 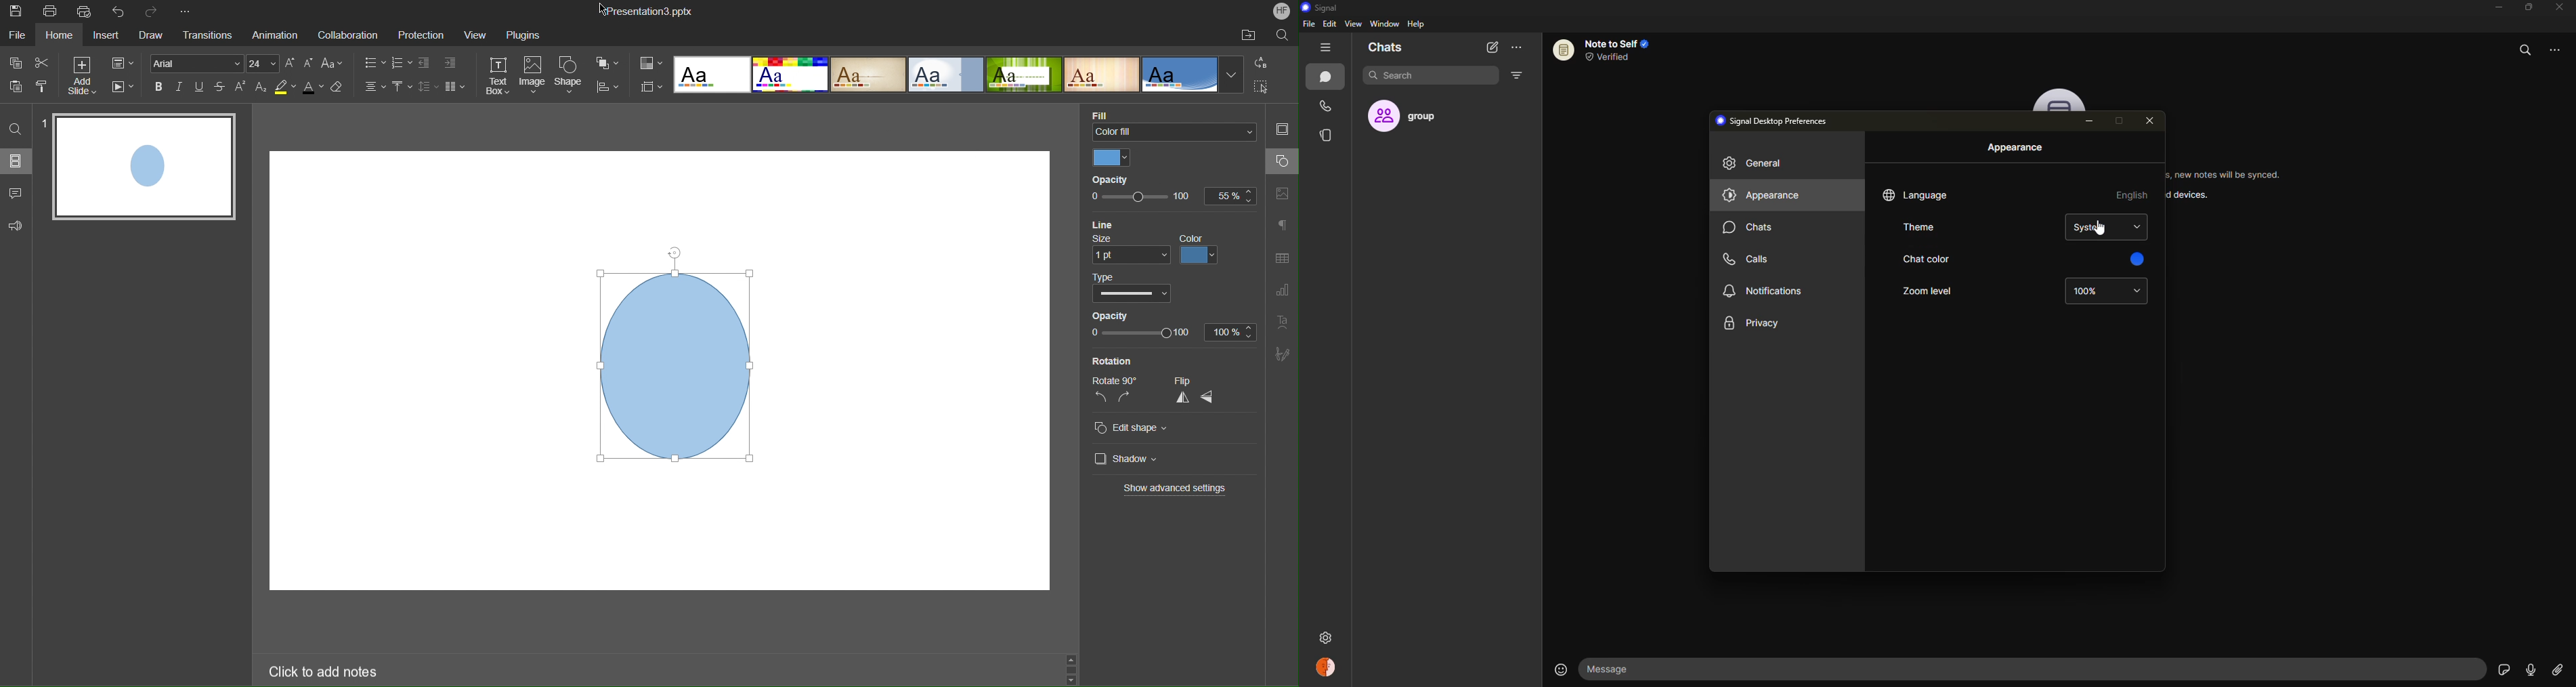 What do you see at coordinates (2117, 121) in the screenshot?
I see `maximize` at bounding box center [2117, 121].